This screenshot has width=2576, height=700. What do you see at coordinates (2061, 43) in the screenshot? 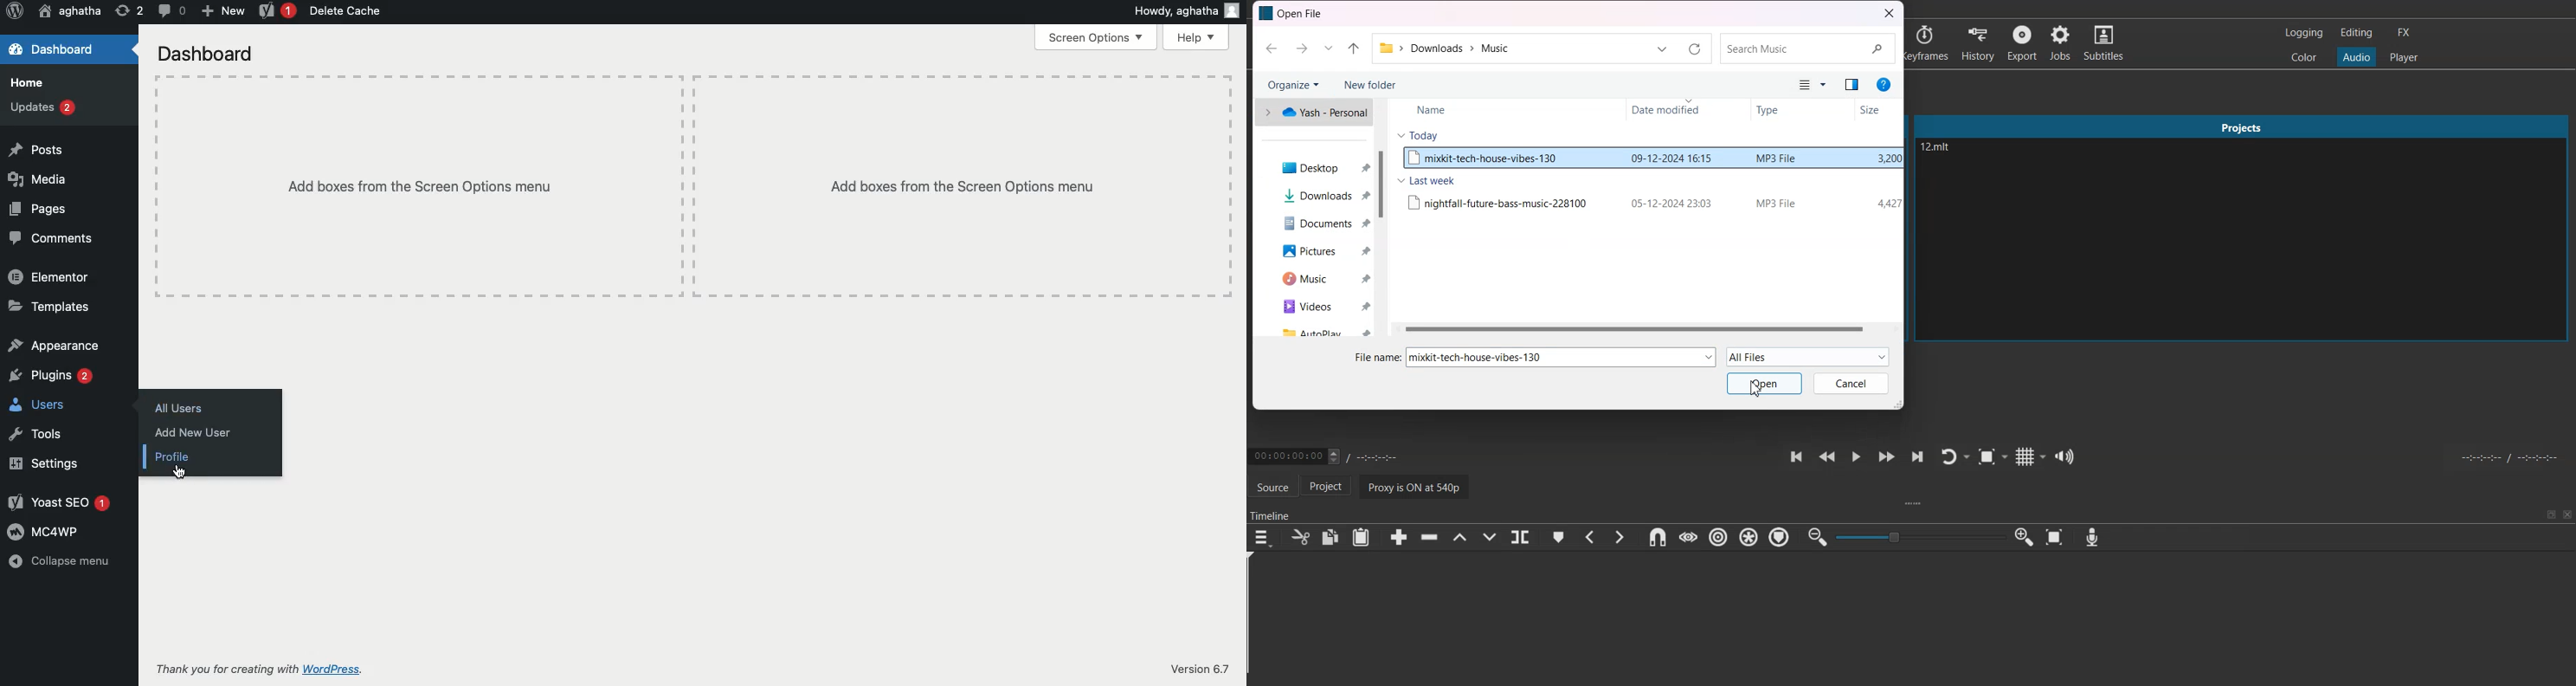
I see `Jobs` at bounding box center [2061, 43].